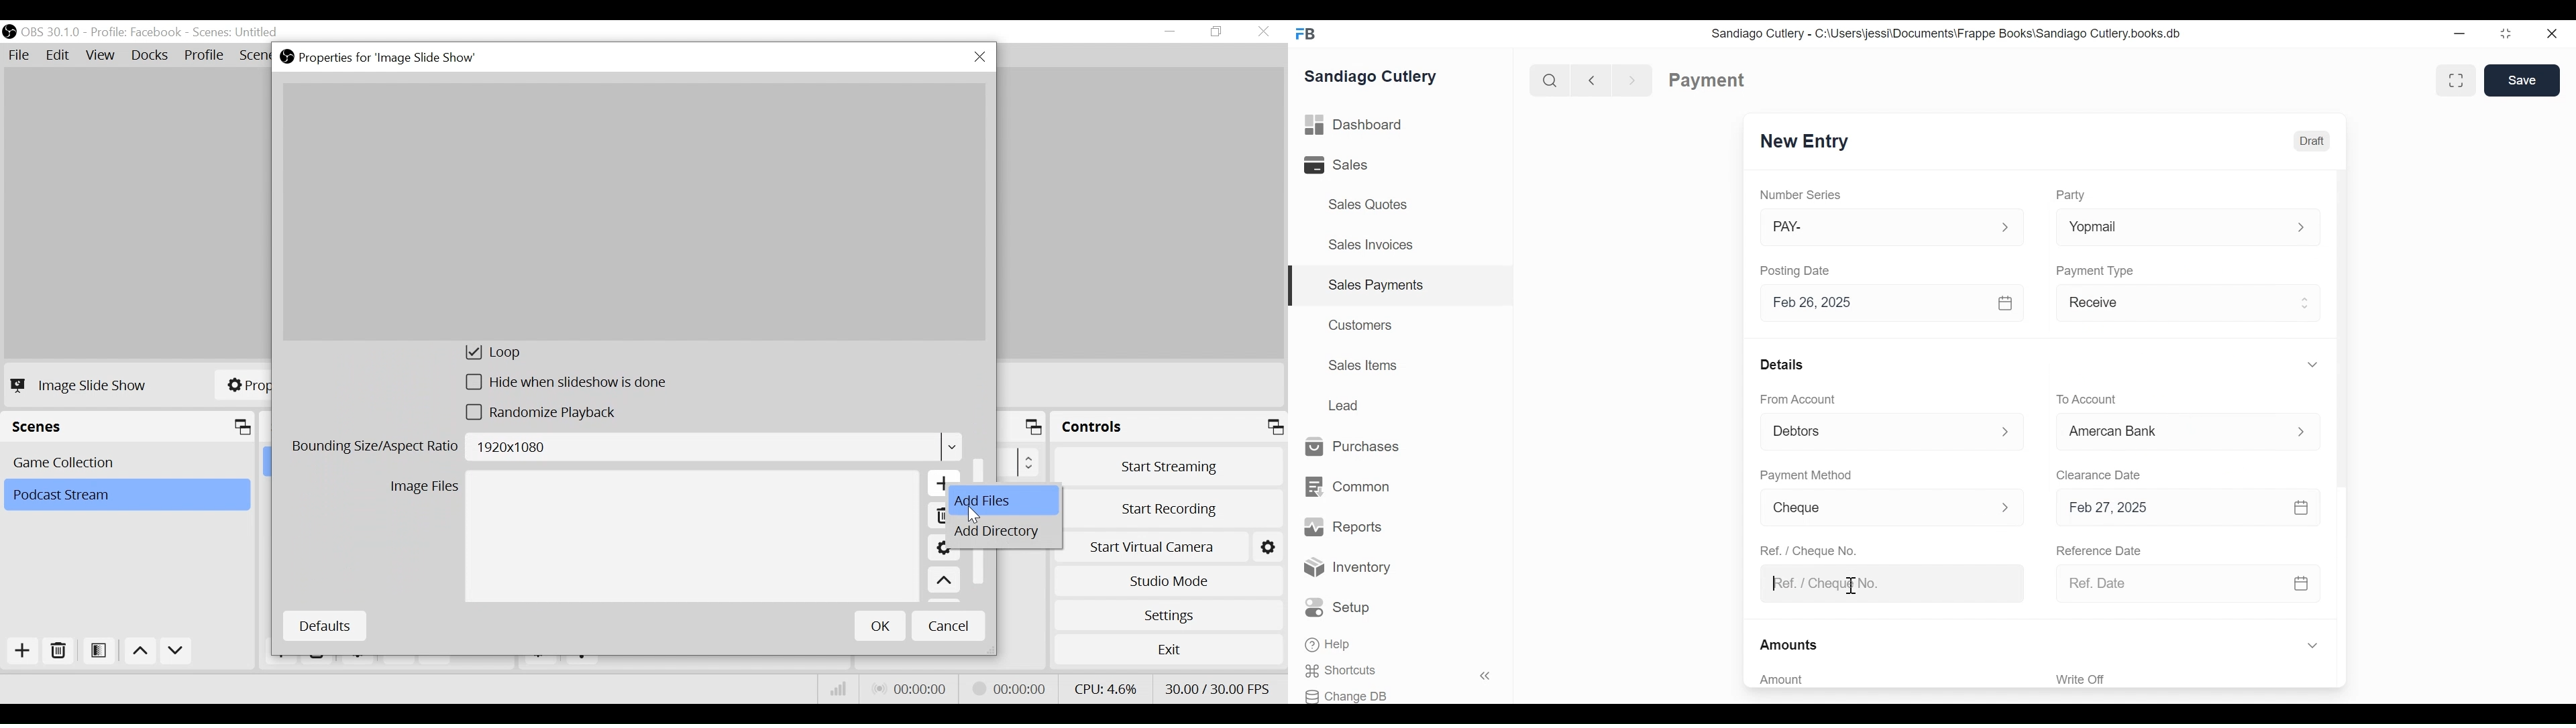  What do you see at coordinates (103, 57) in the screenshot?
I see `View` at bounding box center [103, 57].